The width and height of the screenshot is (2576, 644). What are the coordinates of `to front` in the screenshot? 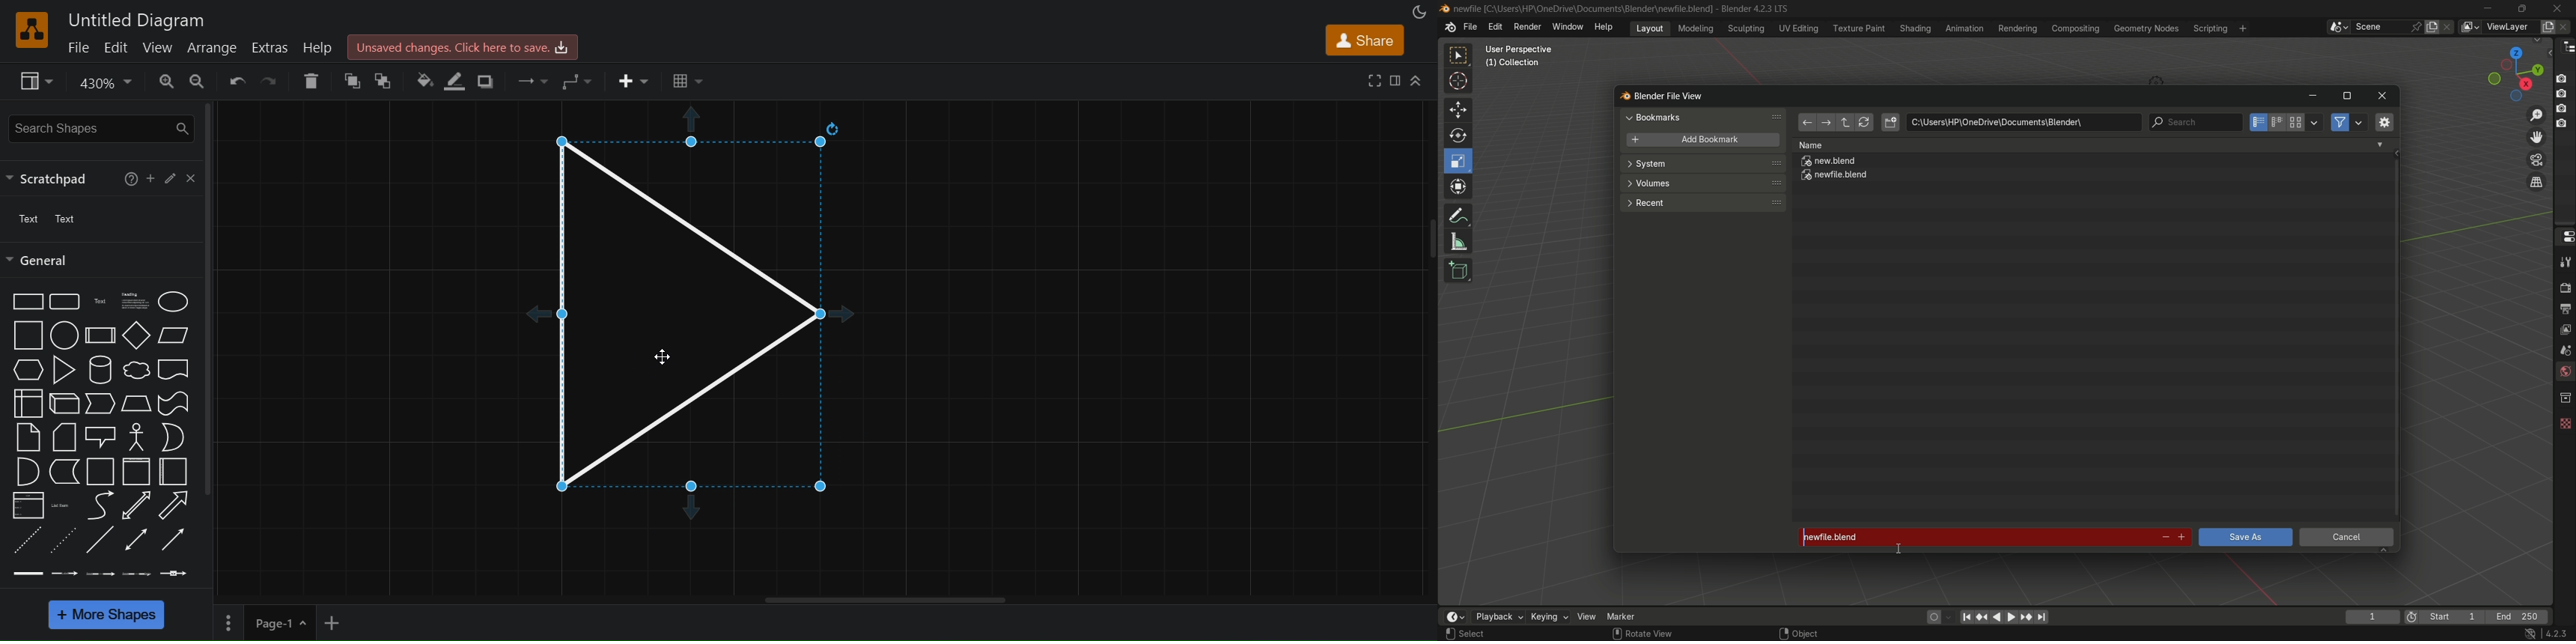 It's located at (351, 81).